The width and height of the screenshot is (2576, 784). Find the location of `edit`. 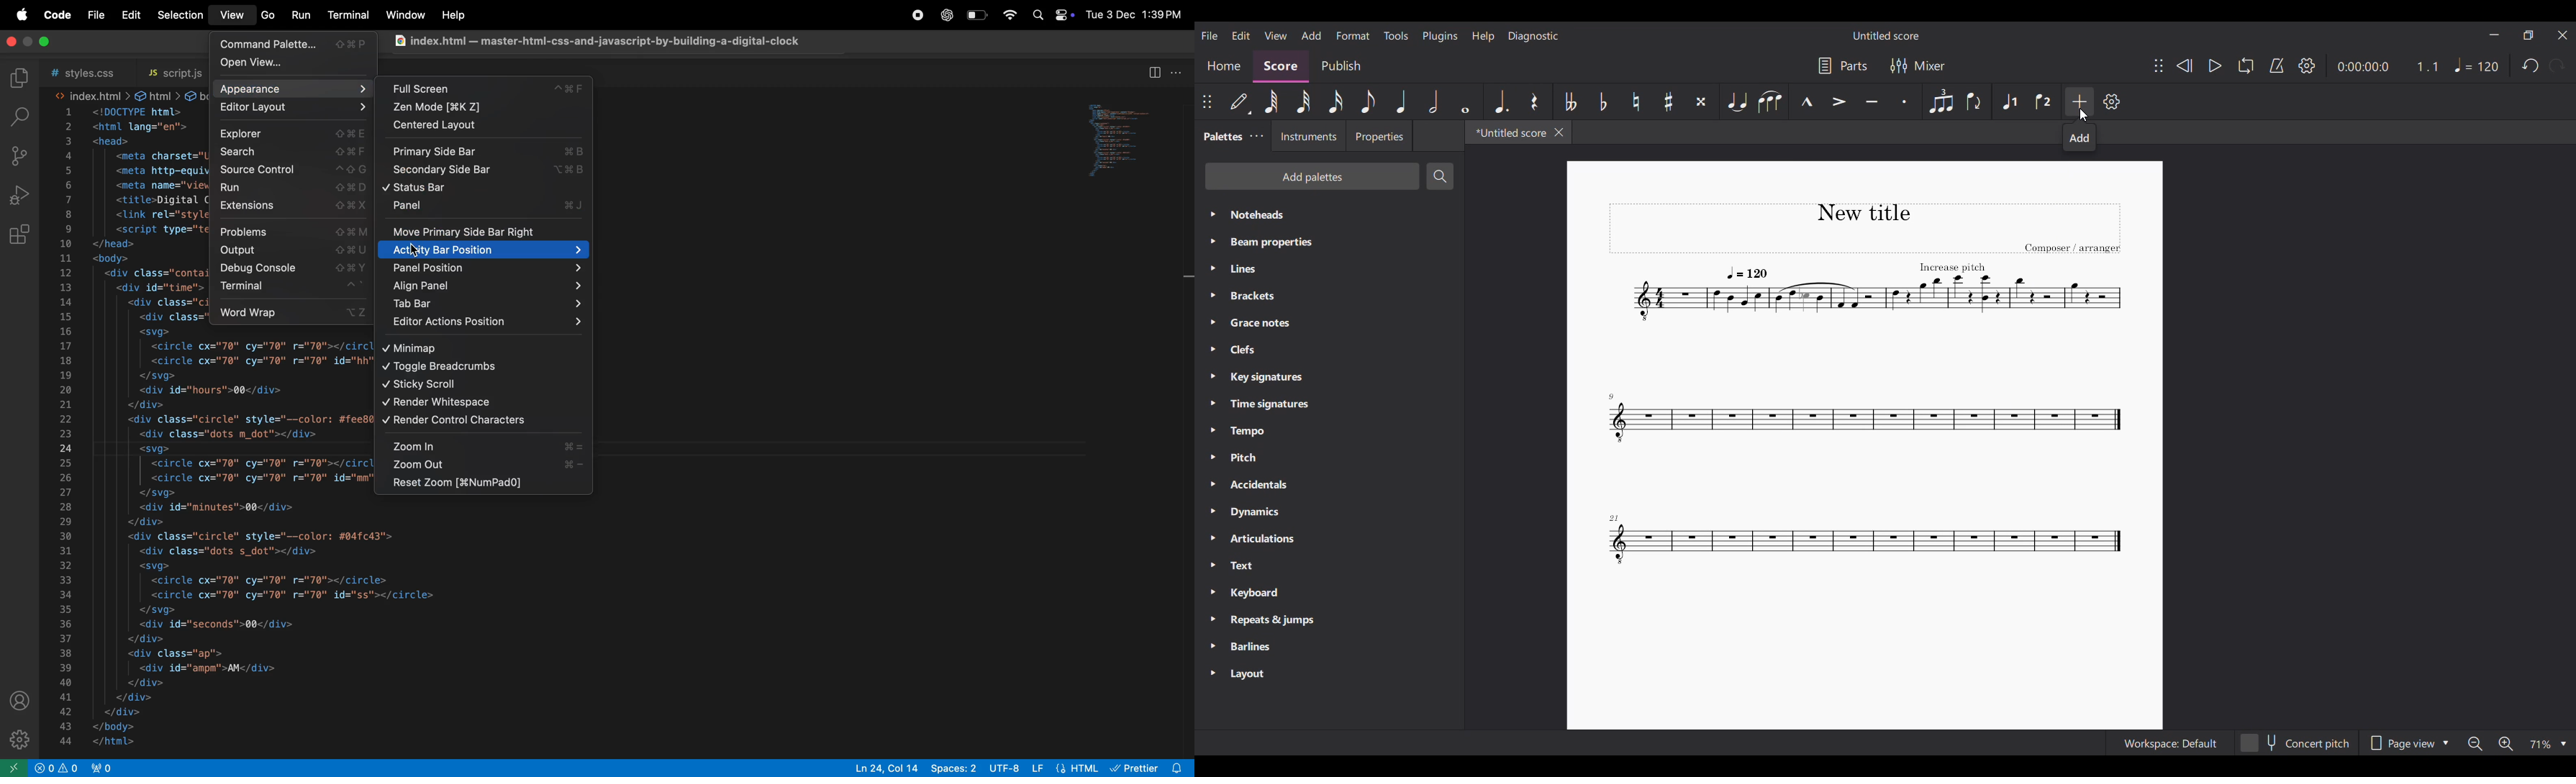

edit is located at coordinates (129, 16).